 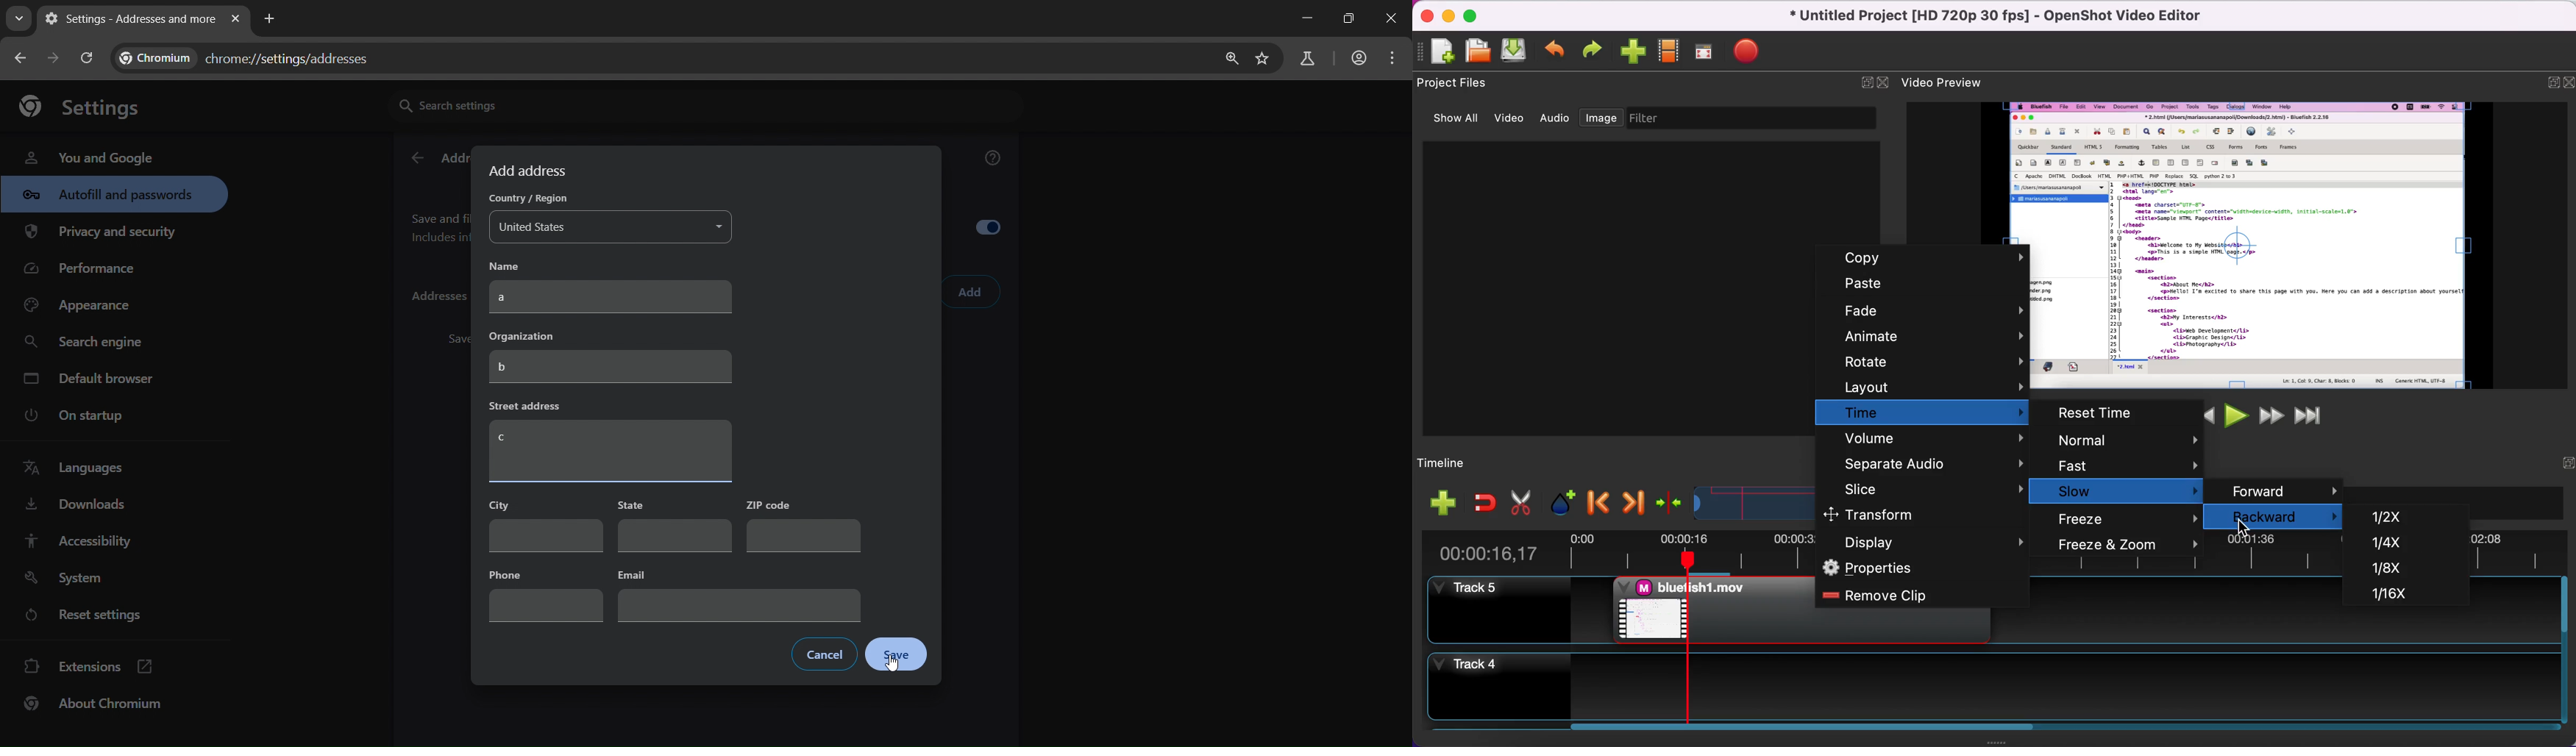 I want to click on default engine, so click(x=91, y=381).